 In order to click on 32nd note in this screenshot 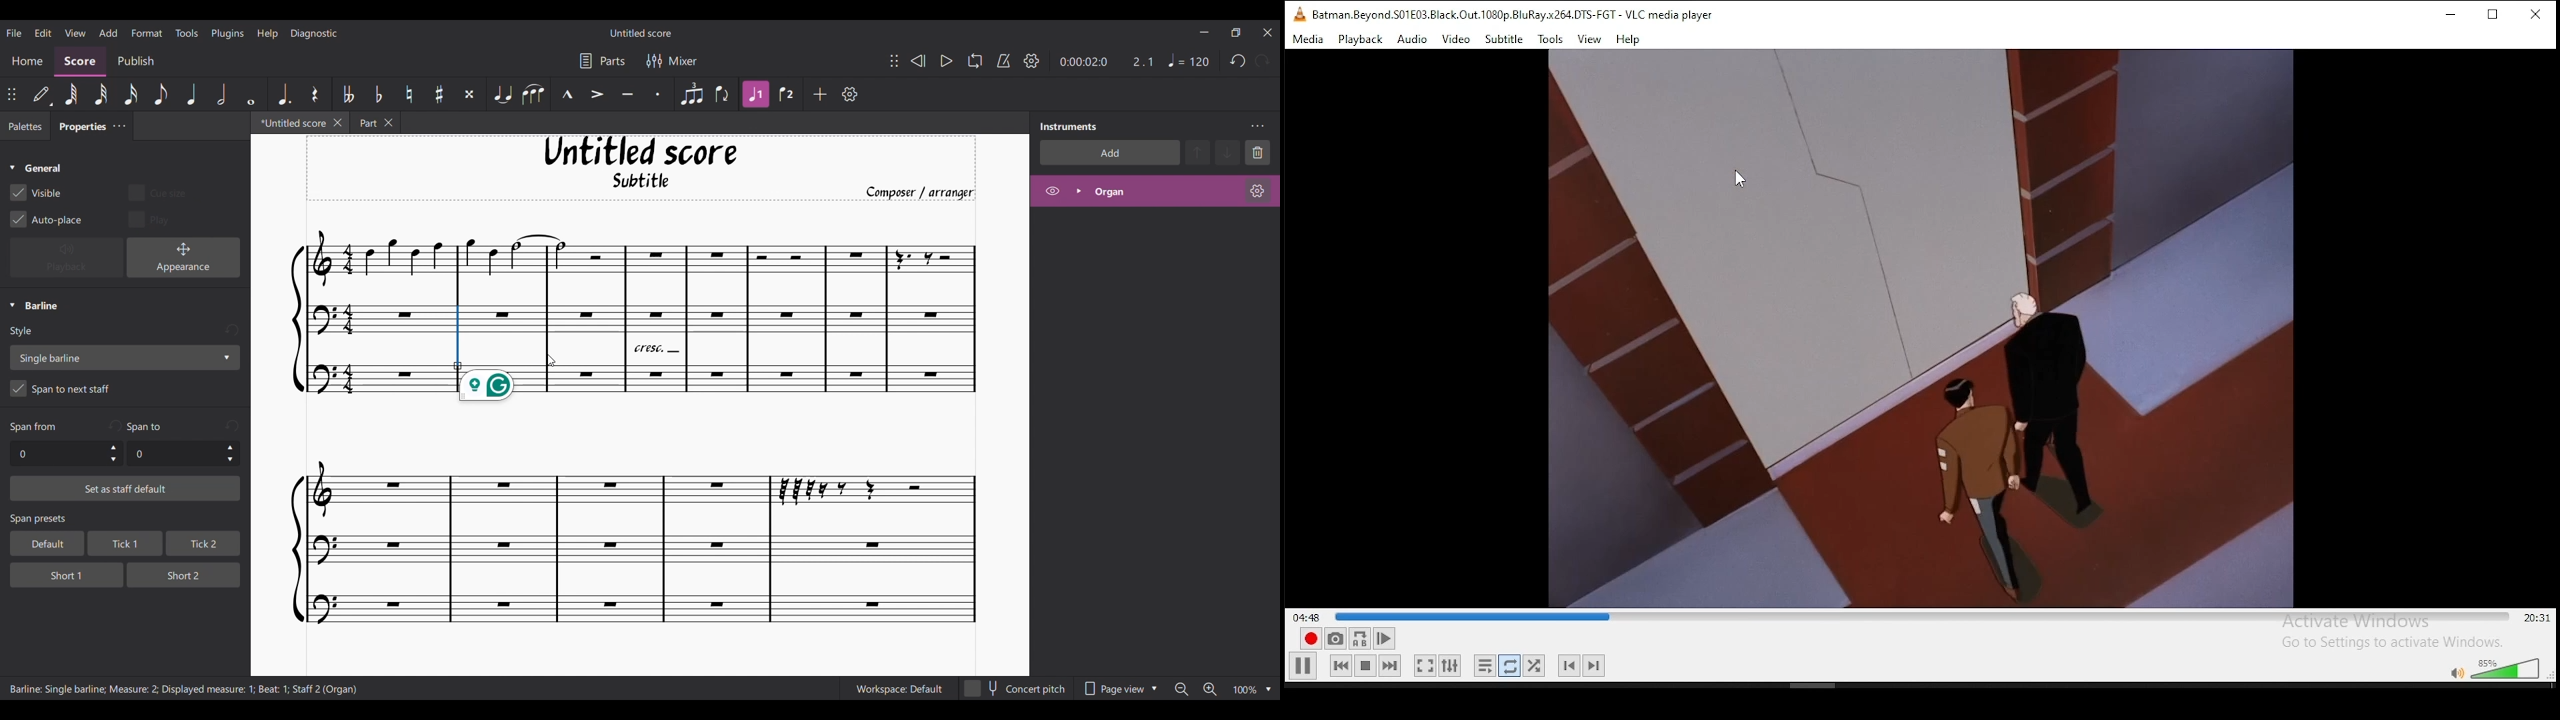, I will do `click(102, 95)`.